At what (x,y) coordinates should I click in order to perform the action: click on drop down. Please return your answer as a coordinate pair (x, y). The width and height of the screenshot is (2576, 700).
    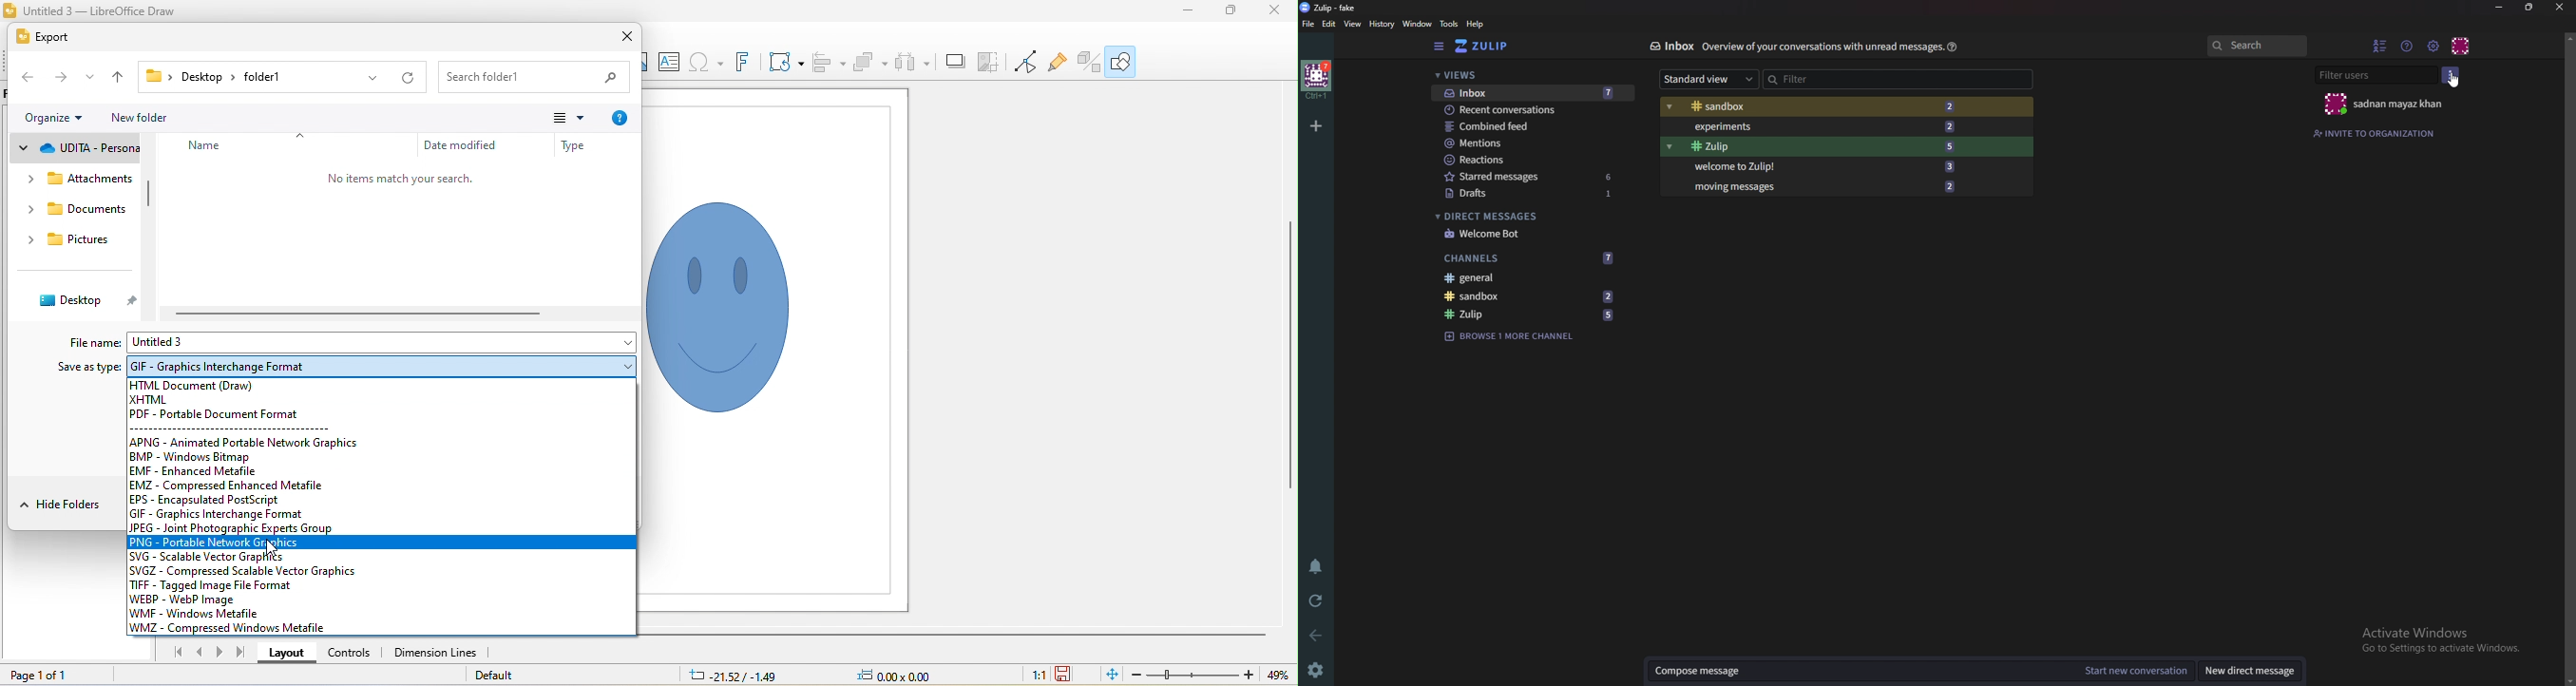
    Looking at the image, I should click on (33, 240).